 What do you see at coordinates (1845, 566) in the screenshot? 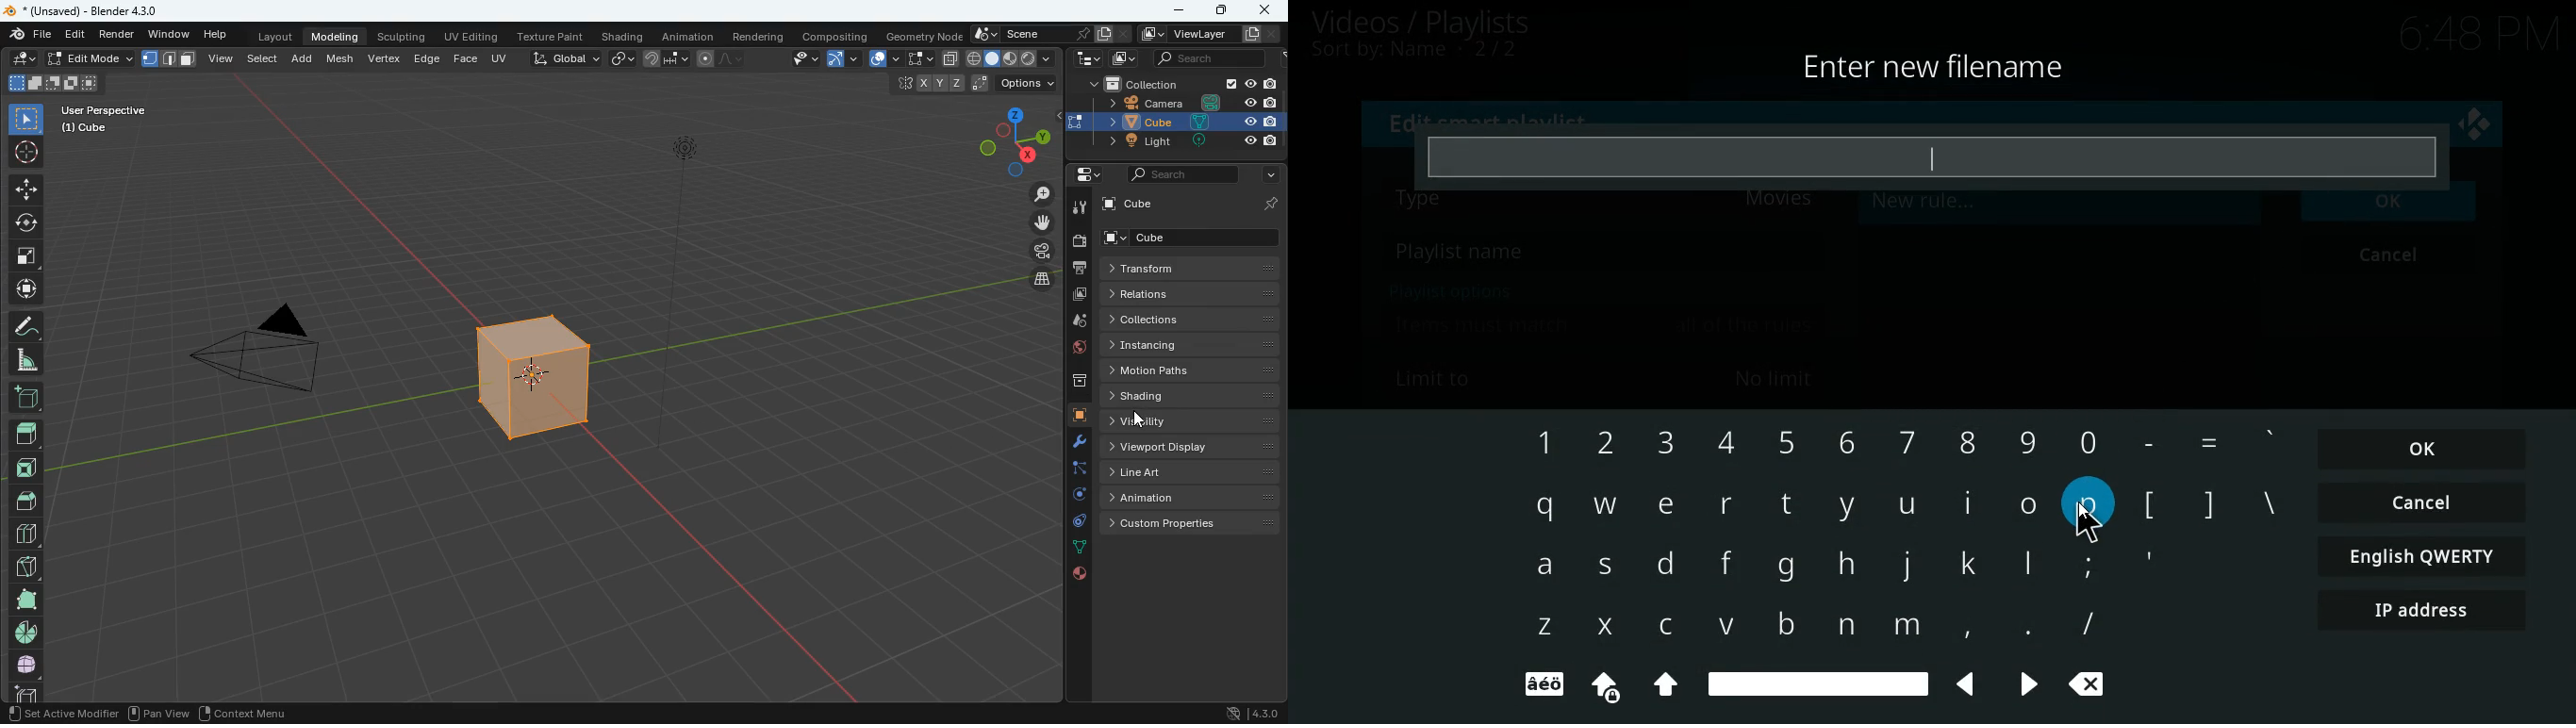
I see `h` at bounding box center [1845, 566].